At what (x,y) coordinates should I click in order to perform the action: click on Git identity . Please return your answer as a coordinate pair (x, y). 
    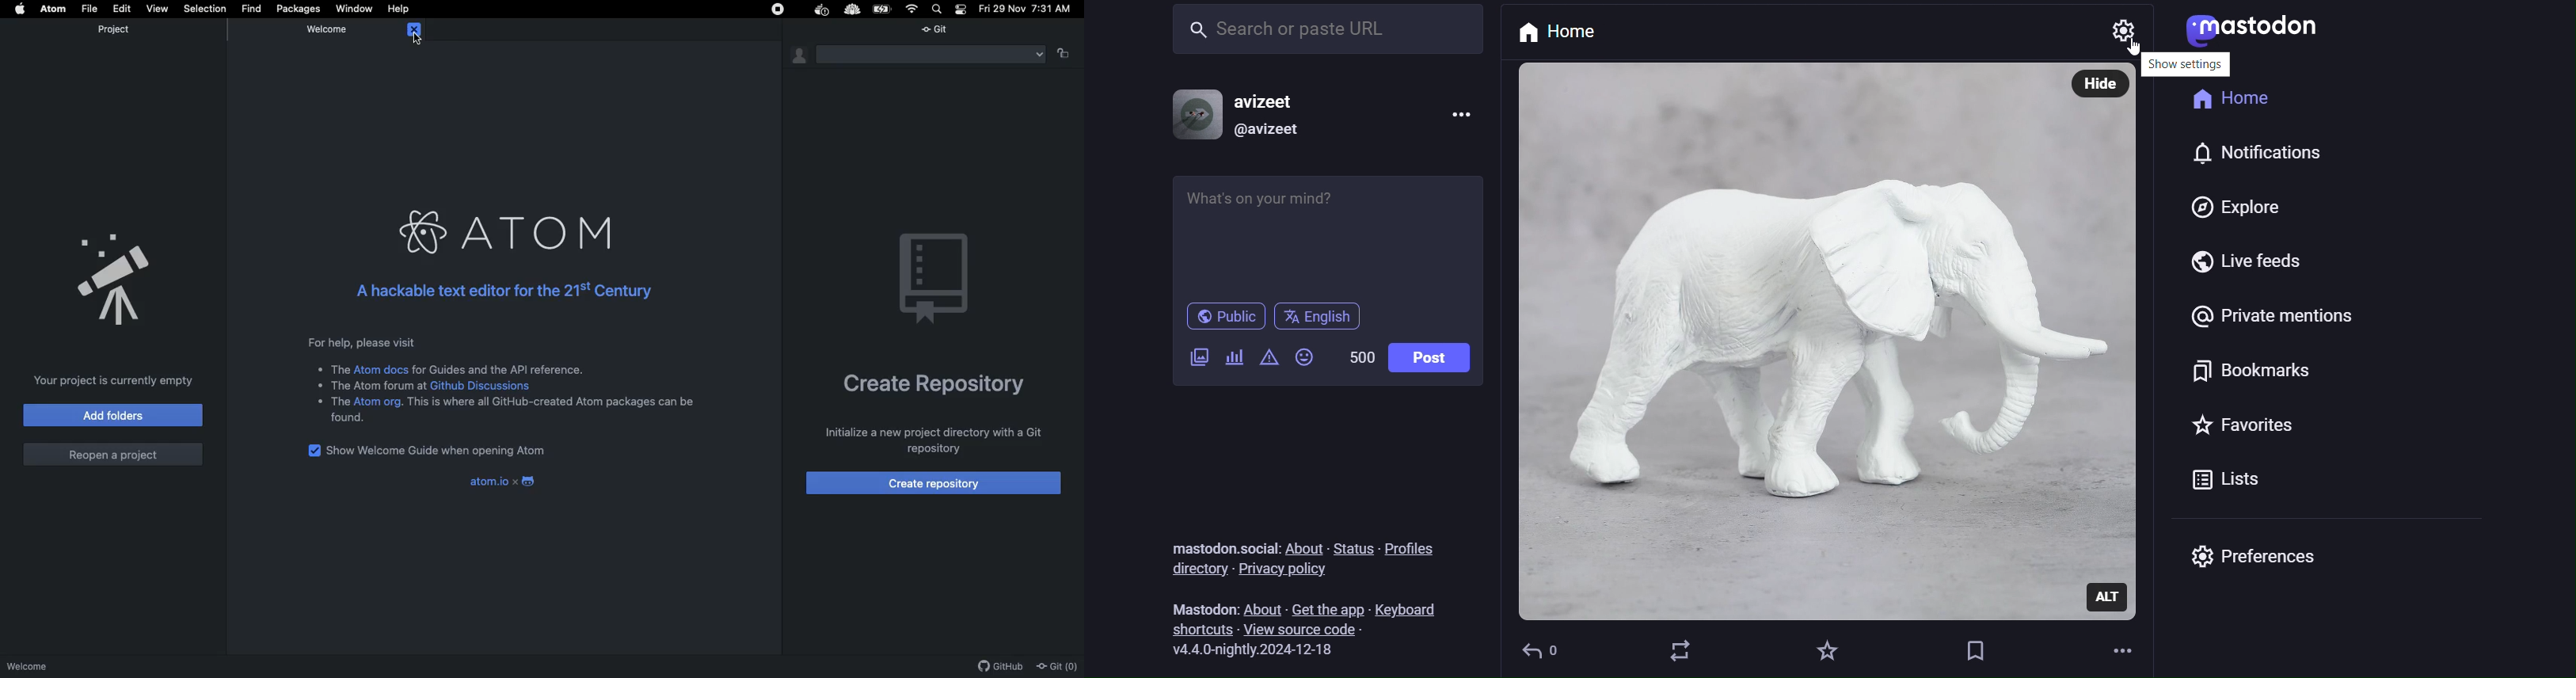
    Looking at the image, I should click on (801, 56).